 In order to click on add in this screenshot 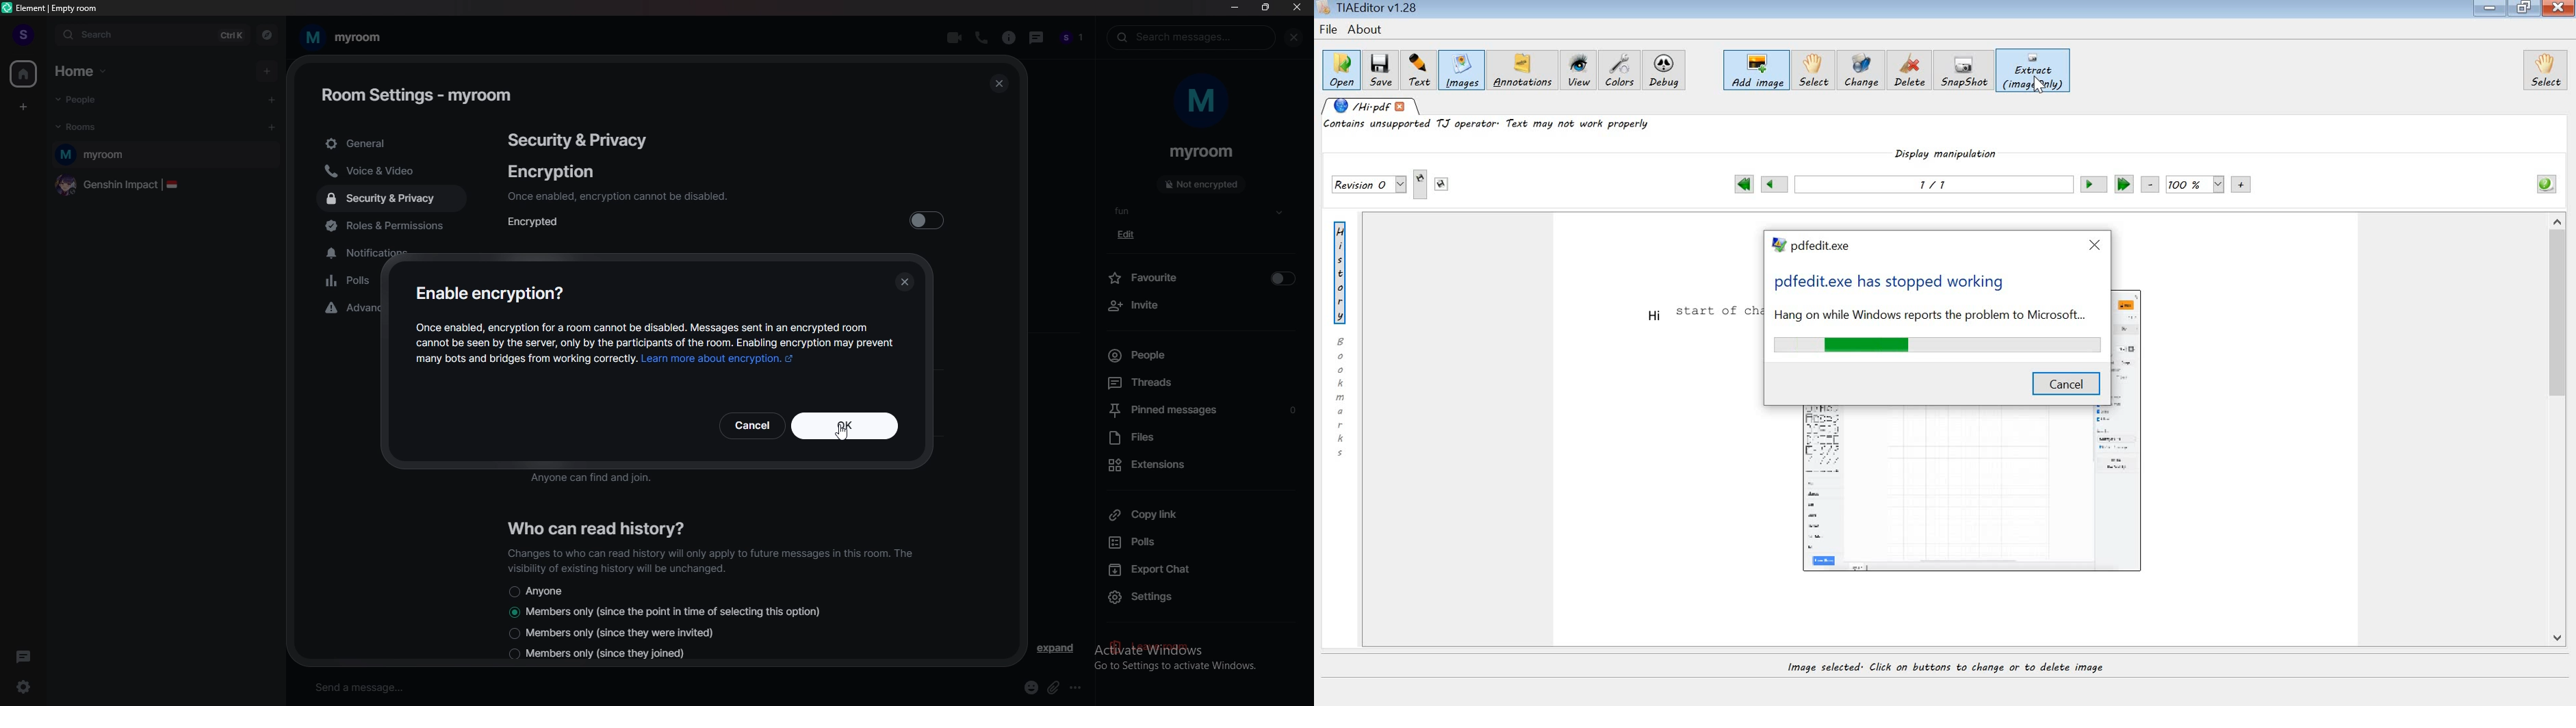, I will do `click(268, 71)`.